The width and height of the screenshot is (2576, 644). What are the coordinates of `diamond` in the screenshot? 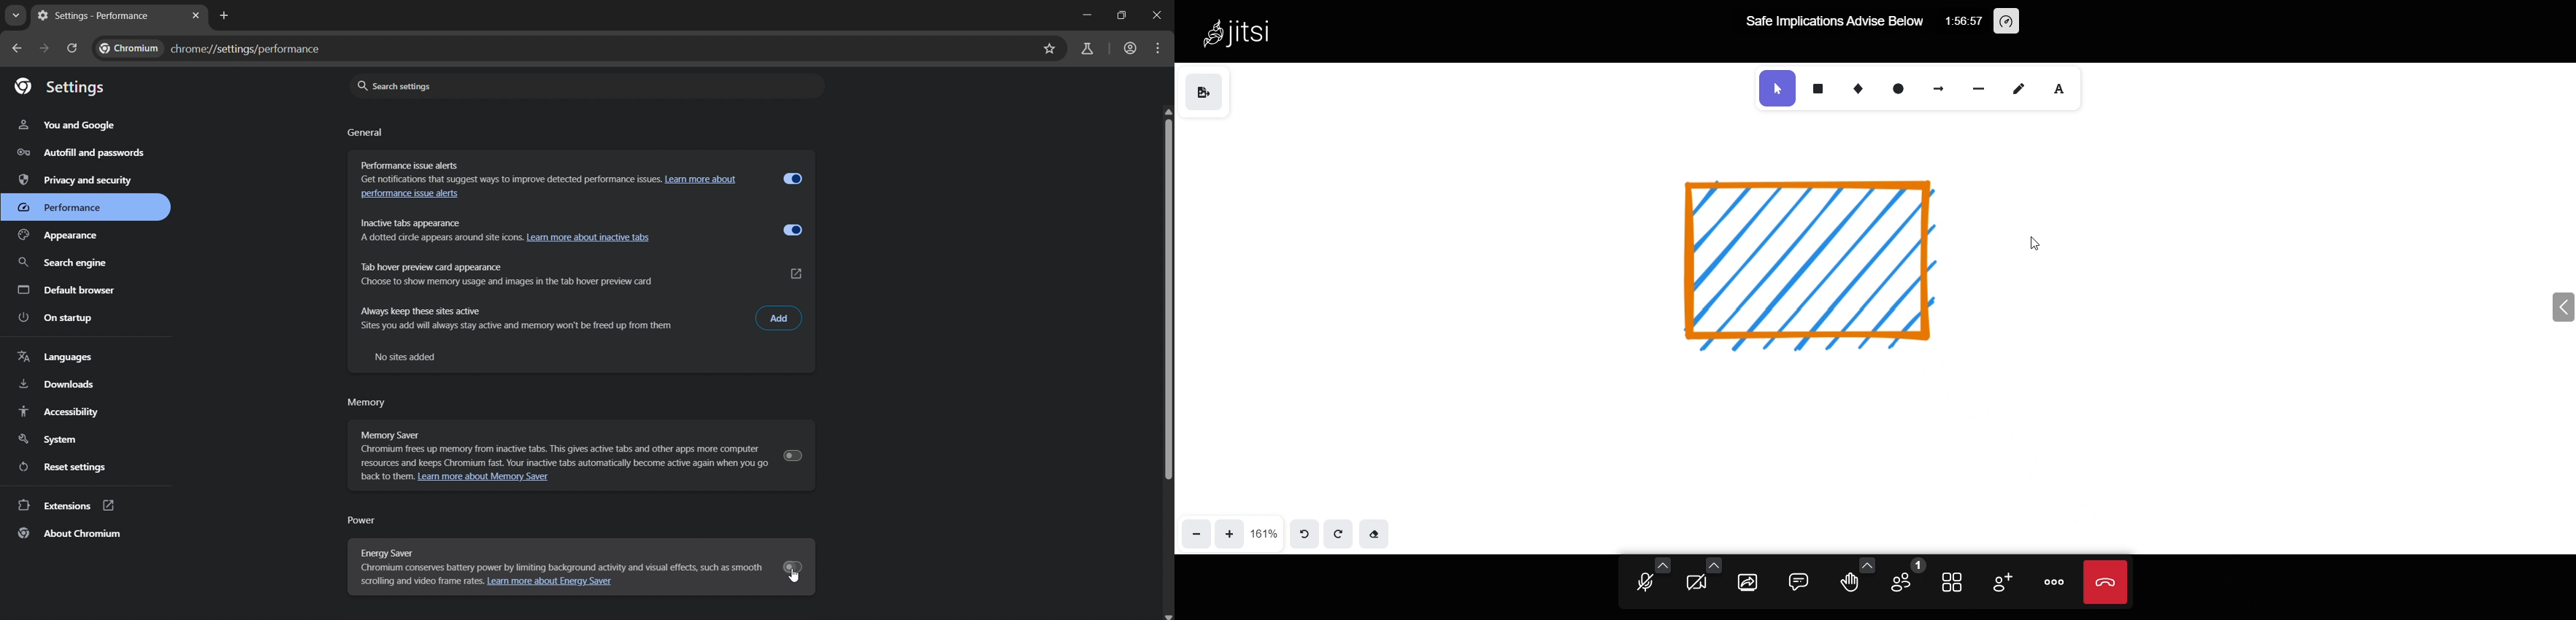 It's located at (1860, 89).